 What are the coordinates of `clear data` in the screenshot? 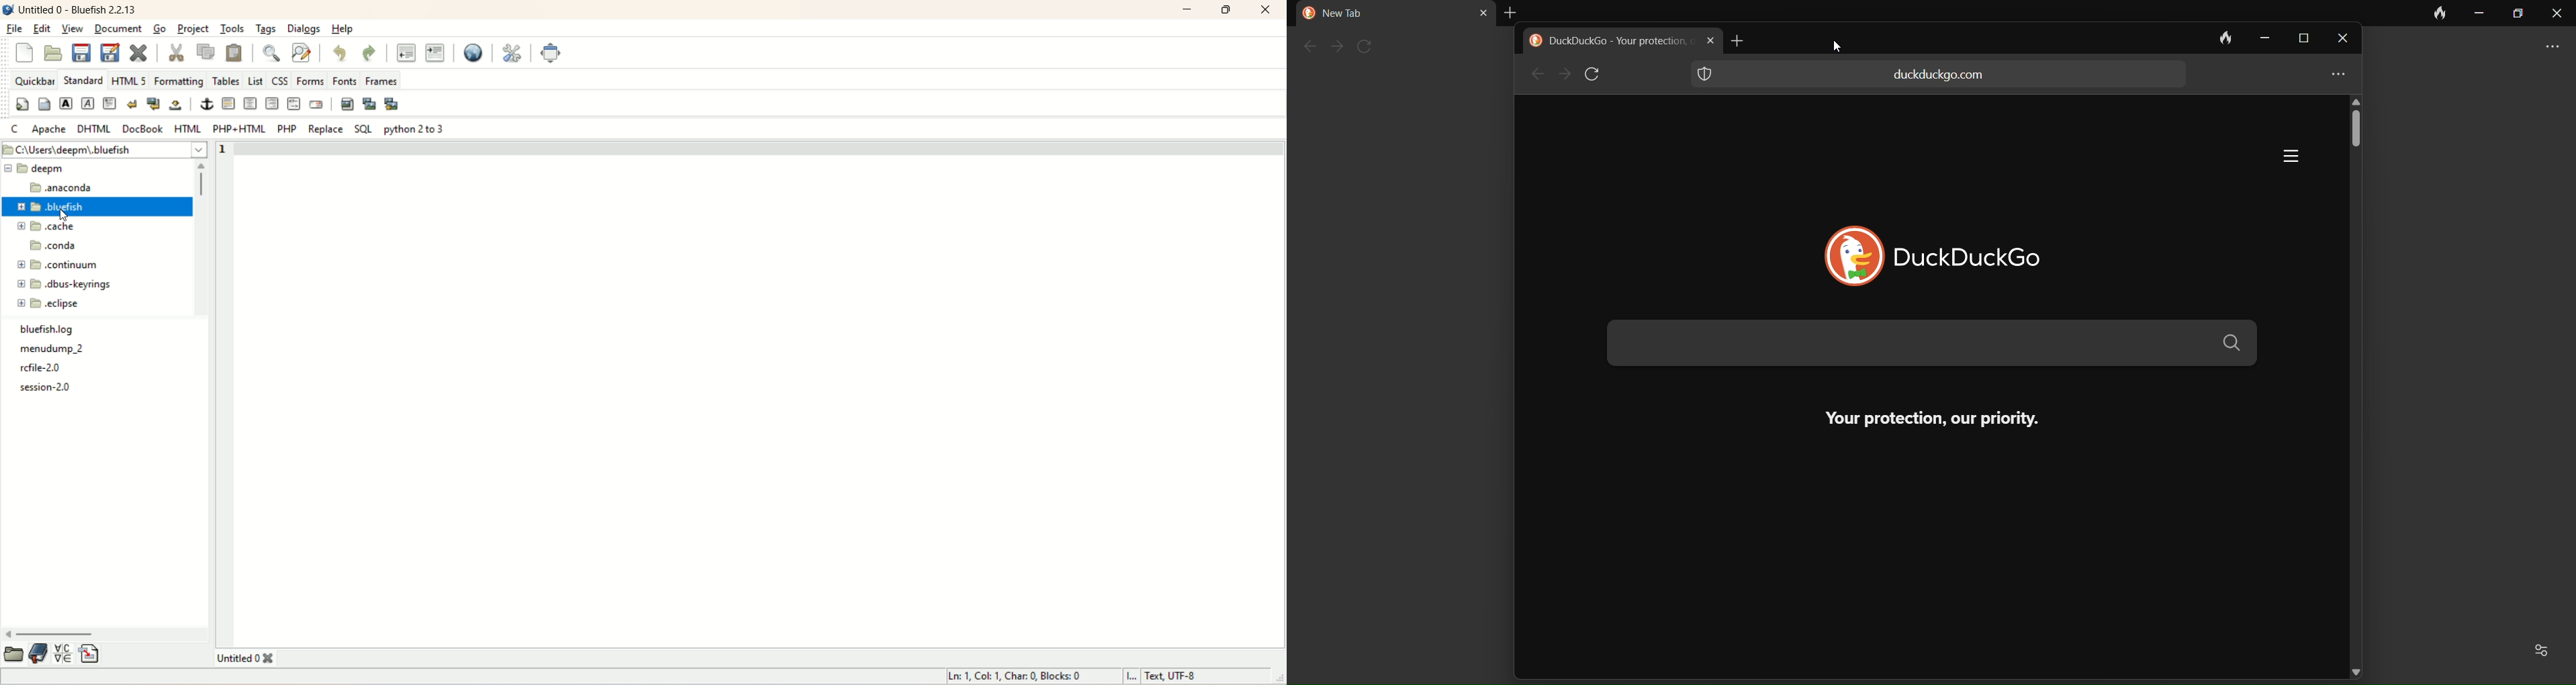 It's located at (2442, 13).